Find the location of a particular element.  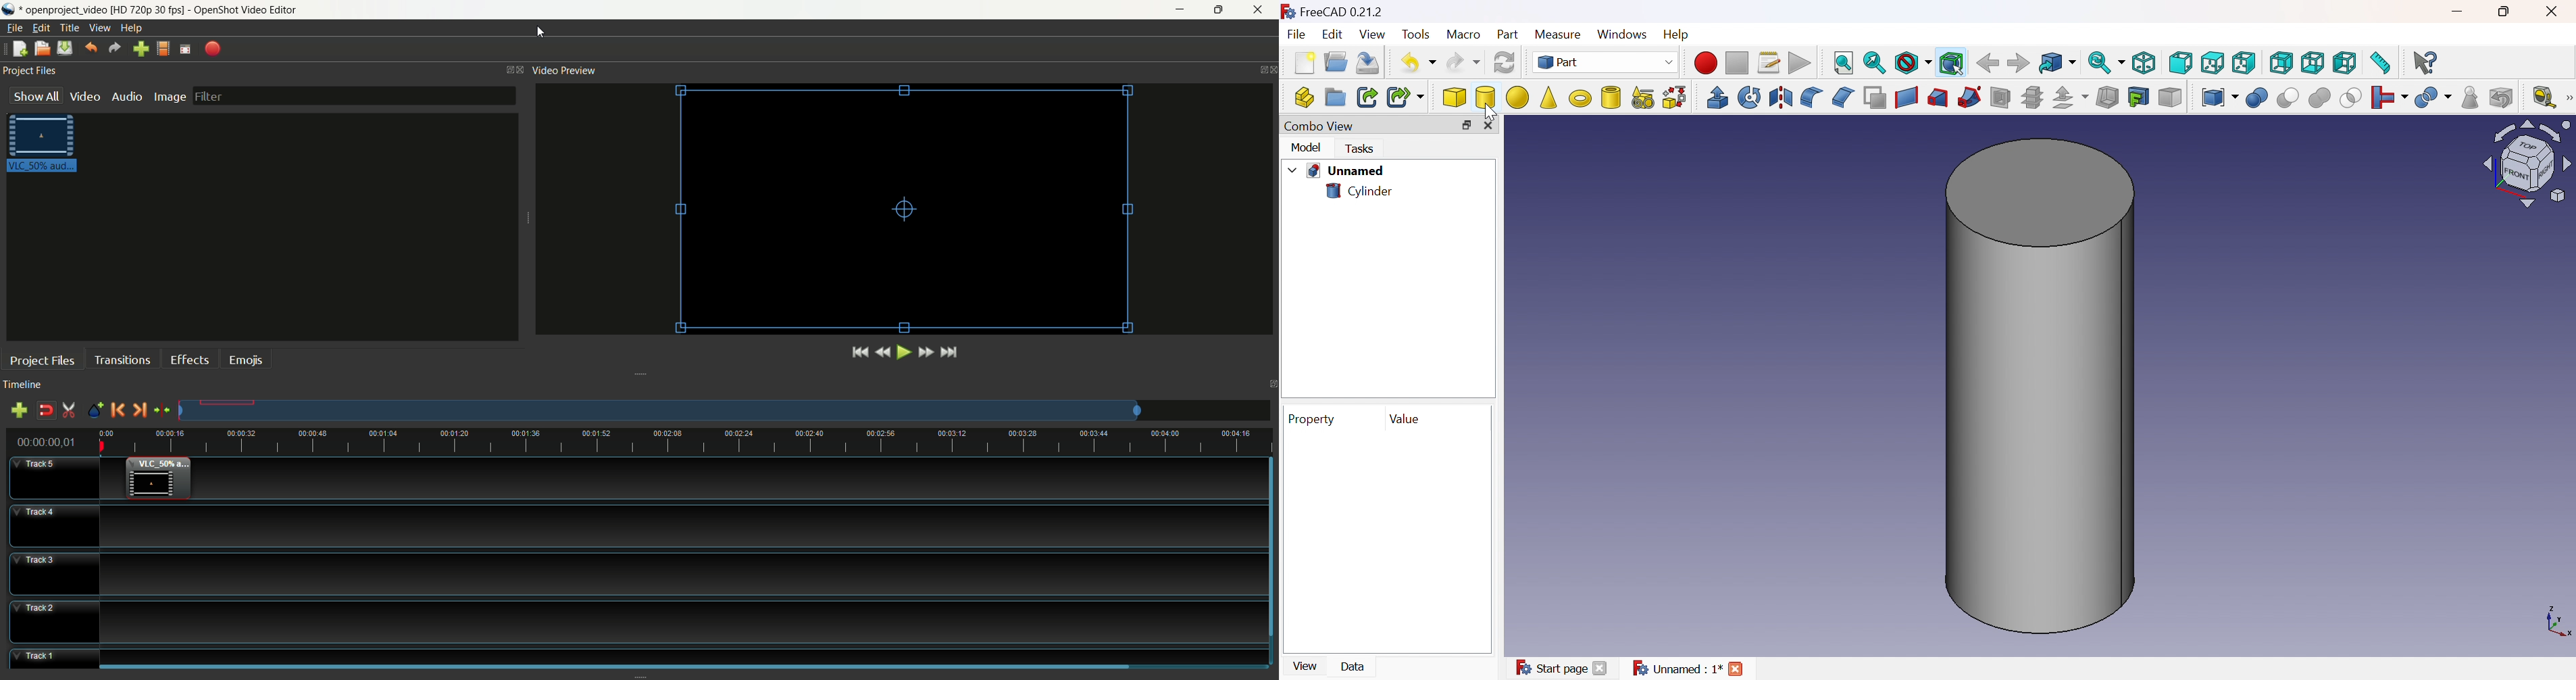

Offset: is located at coordinates (2069, 98).